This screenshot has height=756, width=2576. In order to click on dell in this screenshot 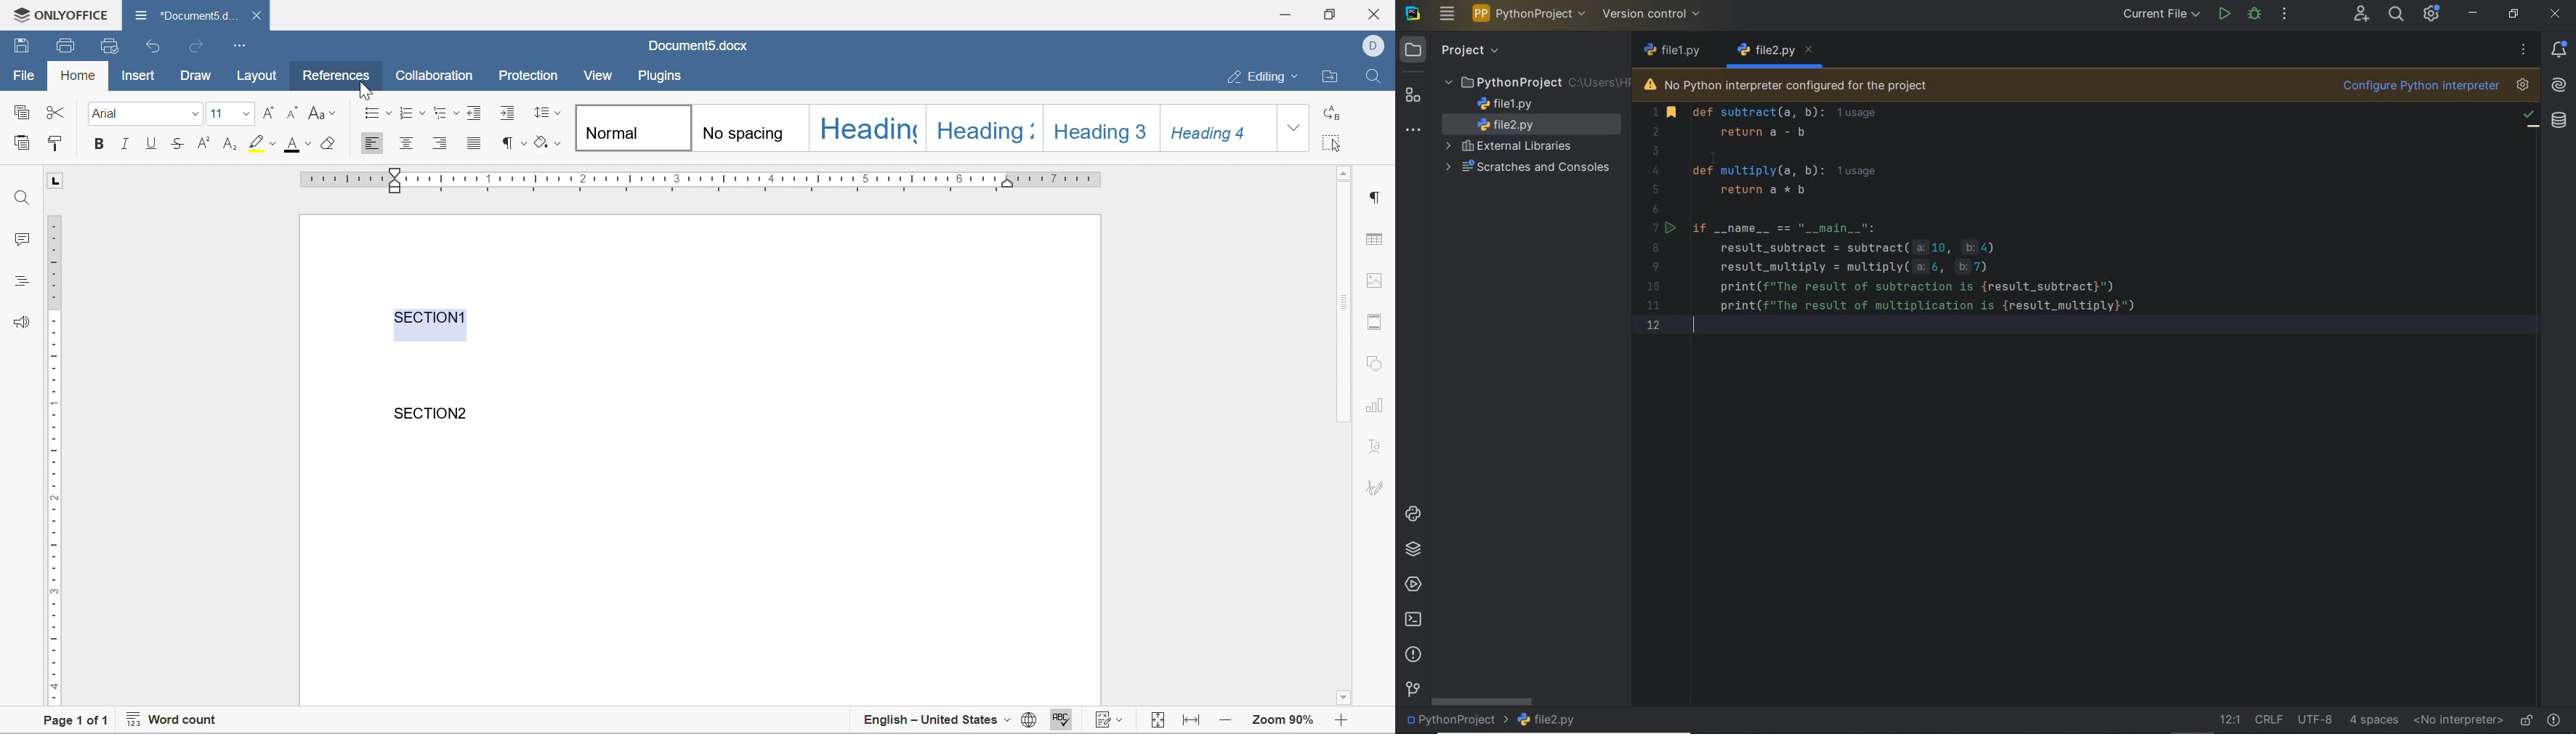, I will do `click(1377, 44)`.